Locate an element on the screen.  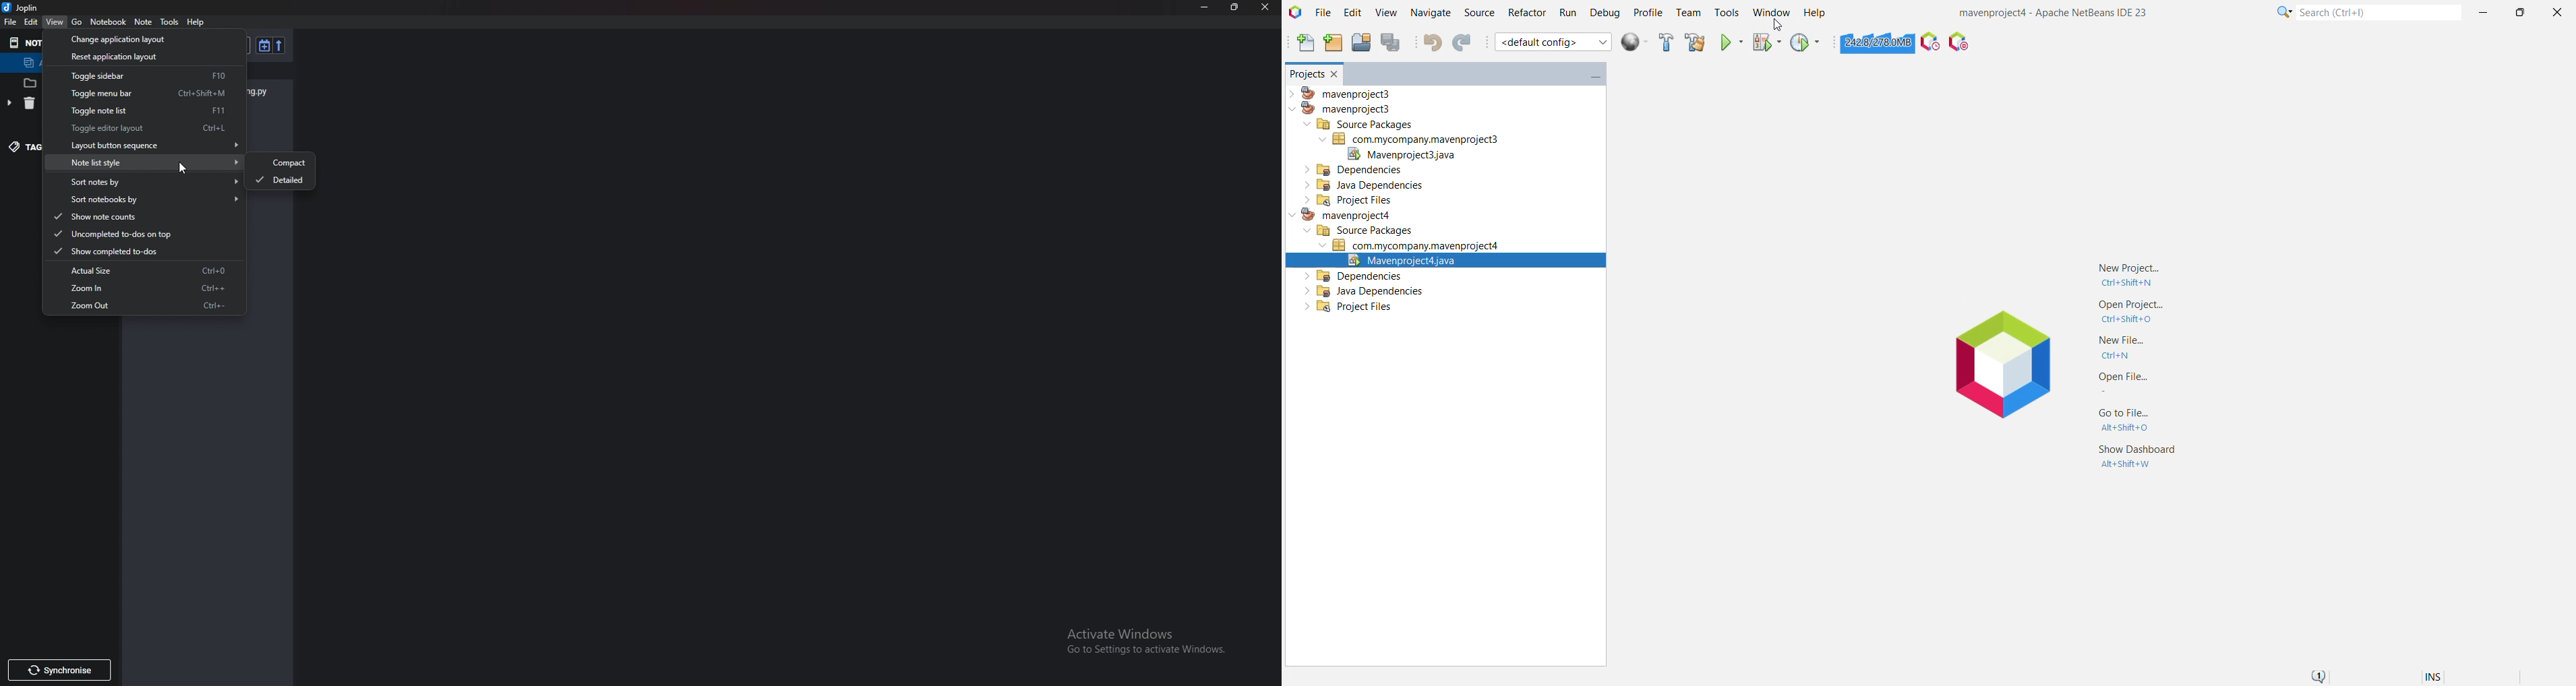
Minimize is located at coordinates (1205, 7).